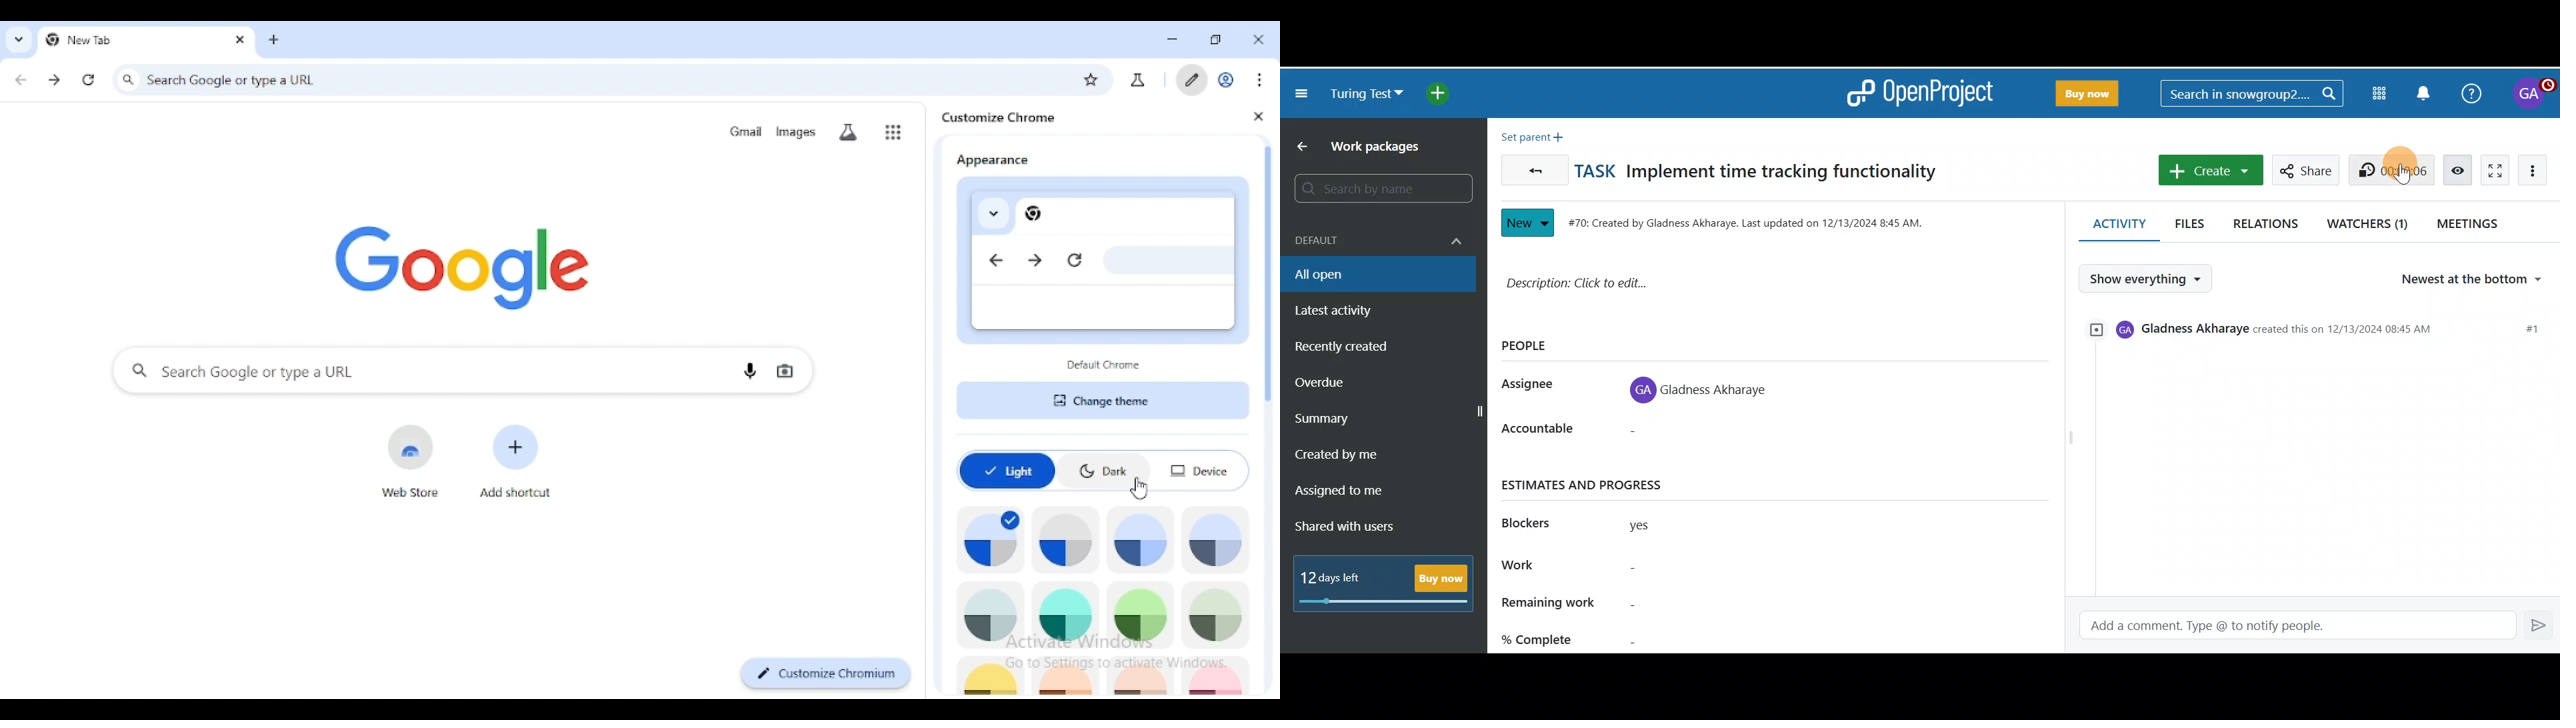 The image size is (2576, 728). Describe the element at coordinates (1536, 134) in the screenshot. I see `Set parent +` at that location.